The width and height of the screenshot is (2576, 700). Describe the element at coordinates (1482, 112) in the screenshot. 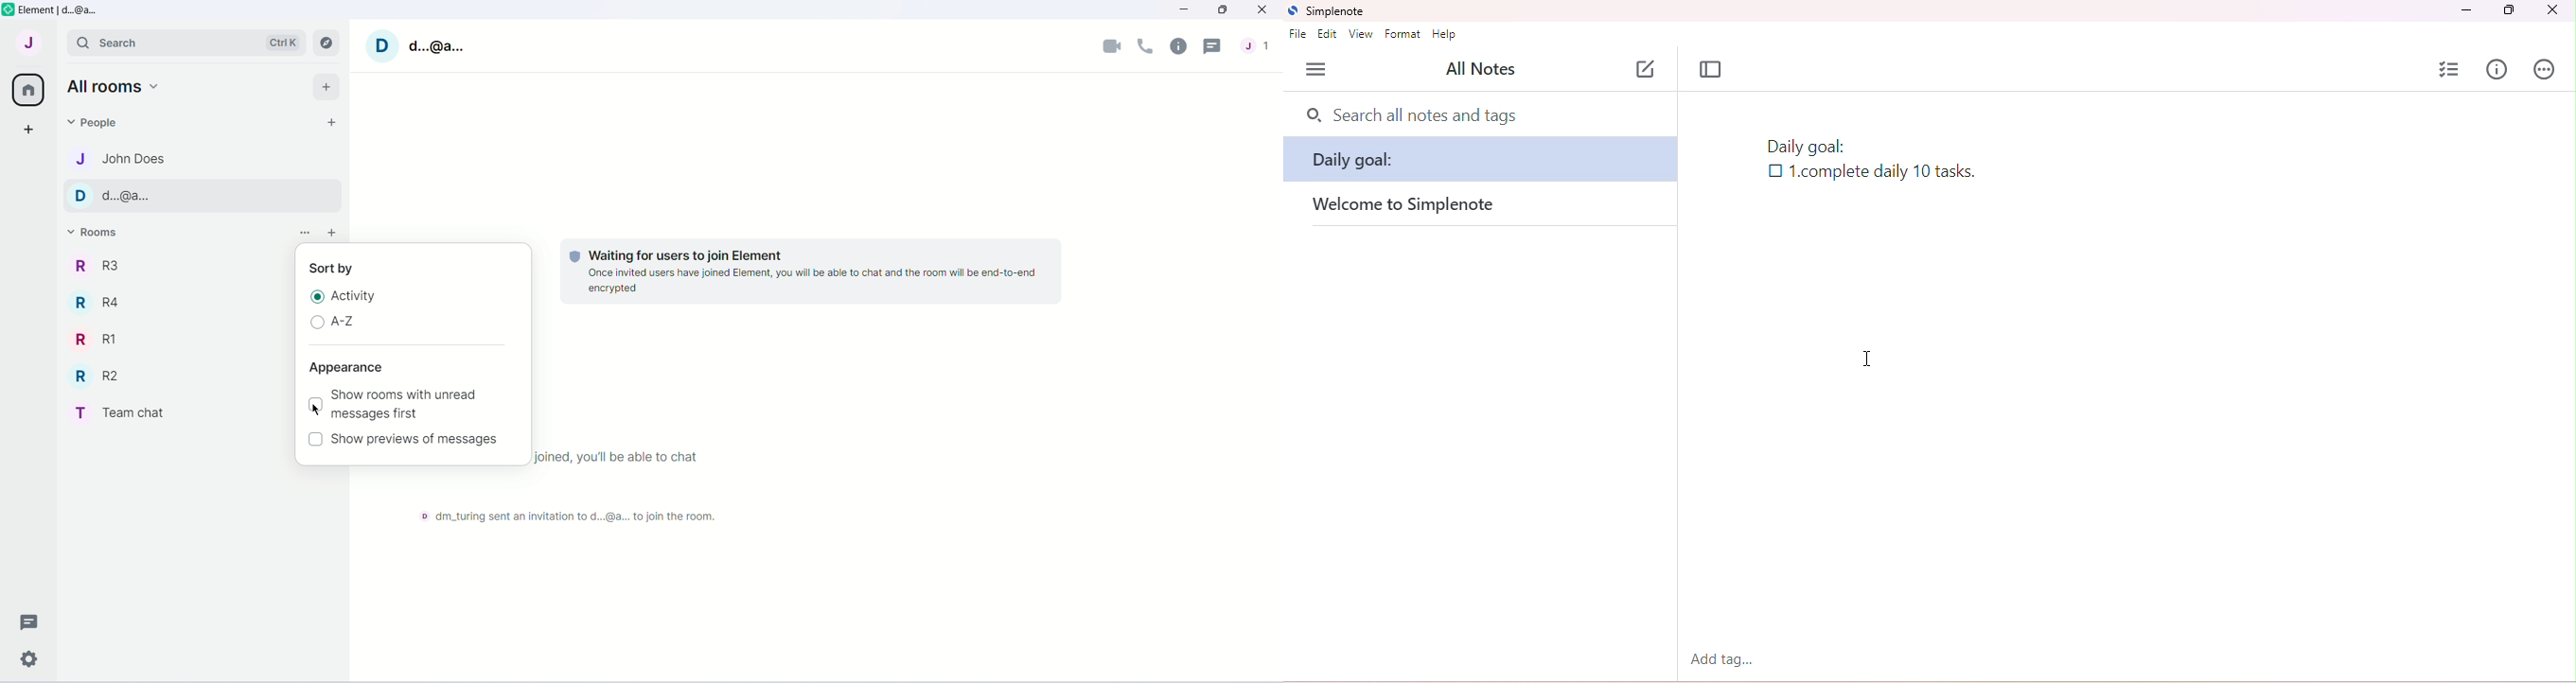

I see `search bar` at that location.